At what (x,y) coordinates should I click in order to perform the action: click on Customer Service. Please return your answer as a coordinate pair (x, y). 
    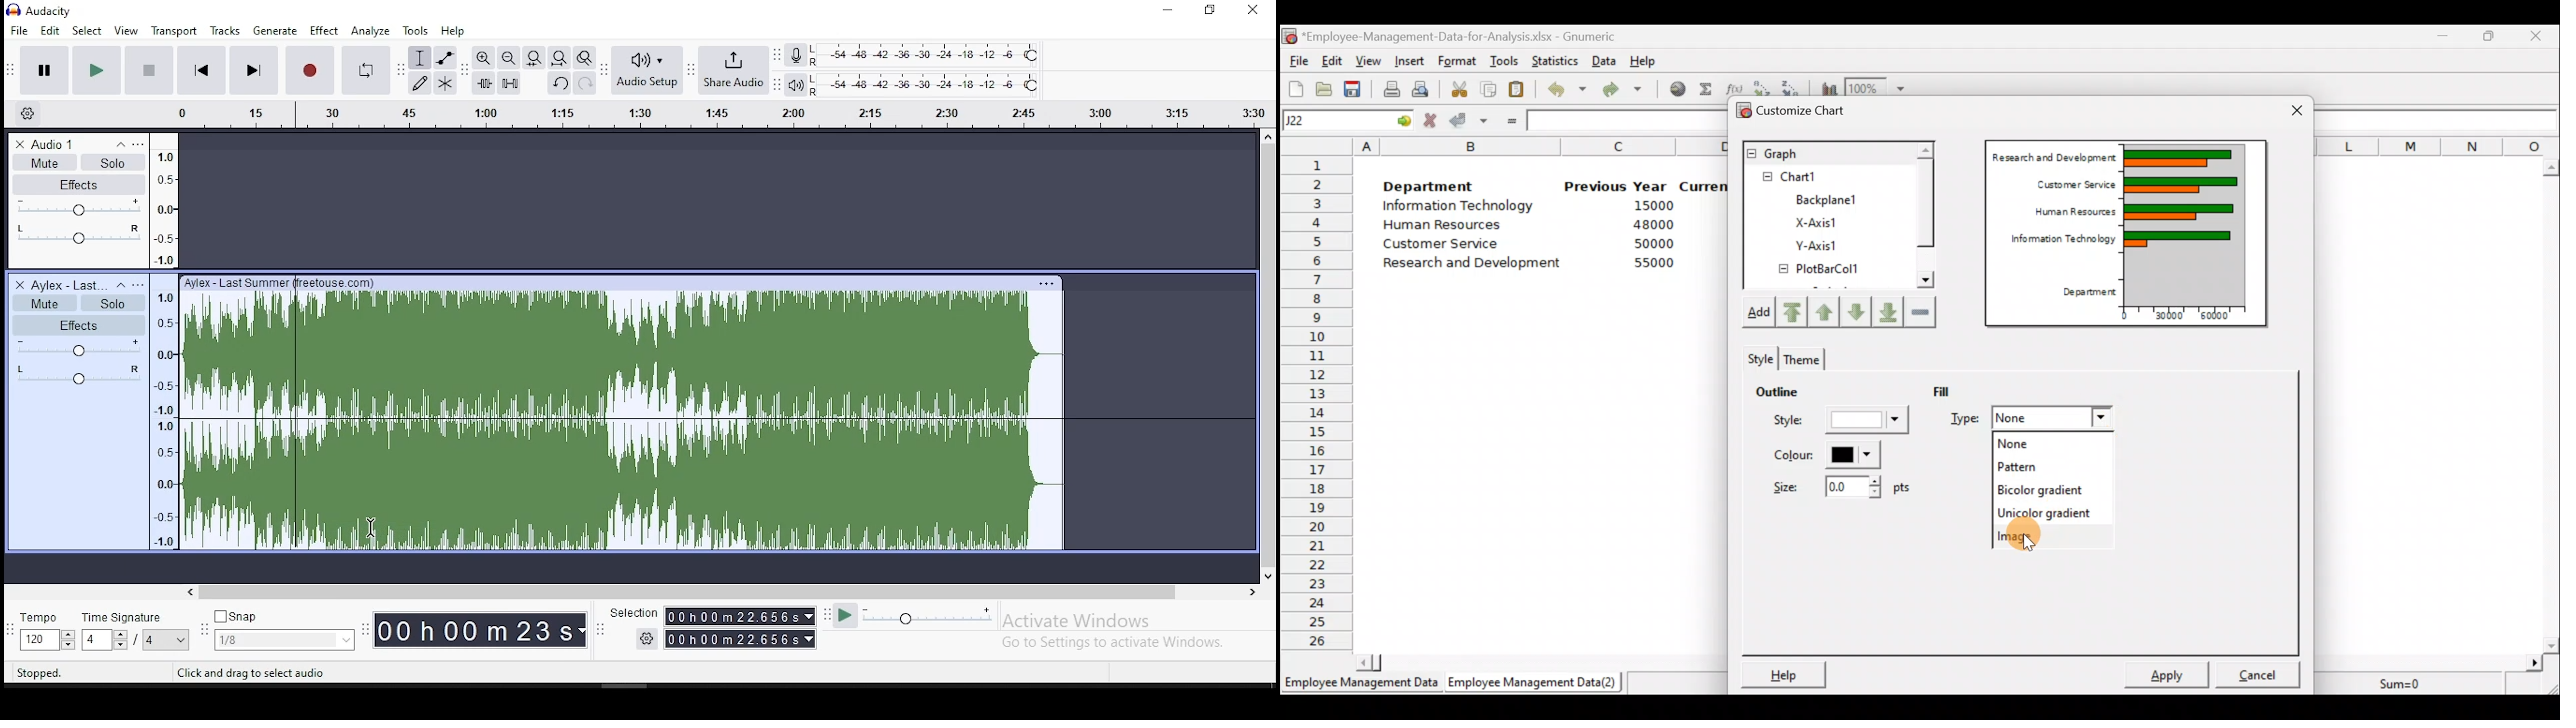
    Looking at the image, I should click on (1435, 244).